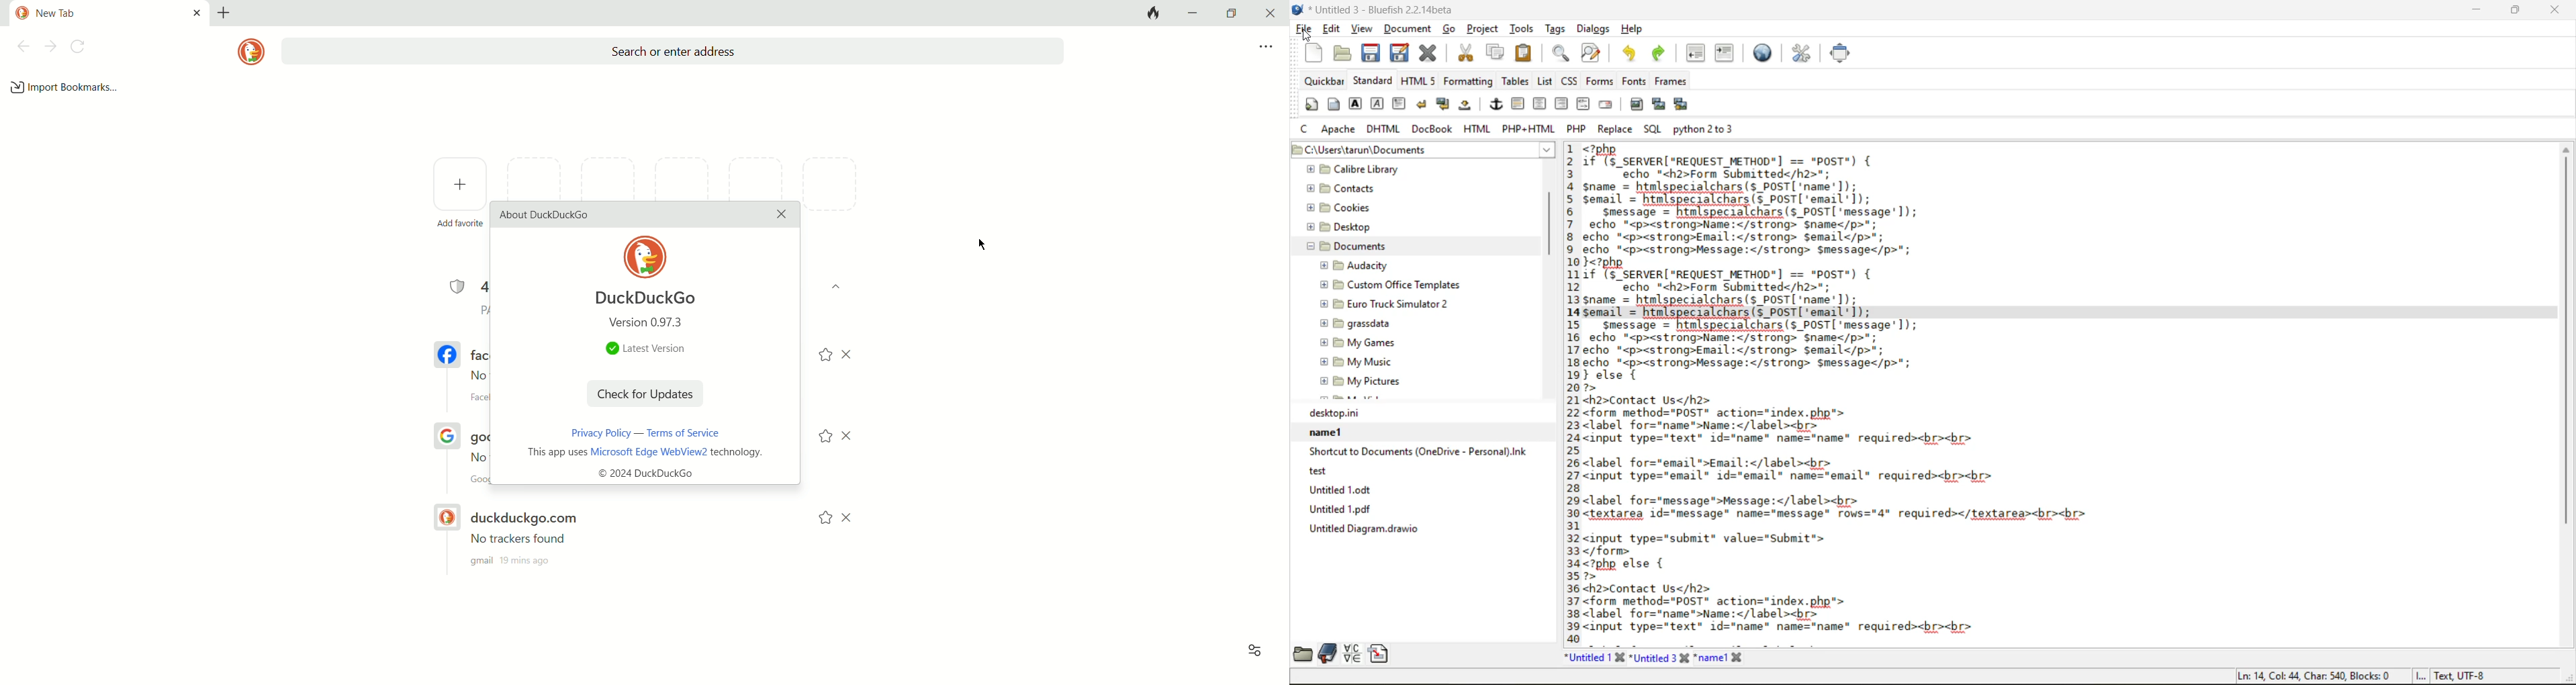 The image size is (2576, 700). Describe the element at coordinates (1496, 106) in the screenshot. I see `anchor` at that location.